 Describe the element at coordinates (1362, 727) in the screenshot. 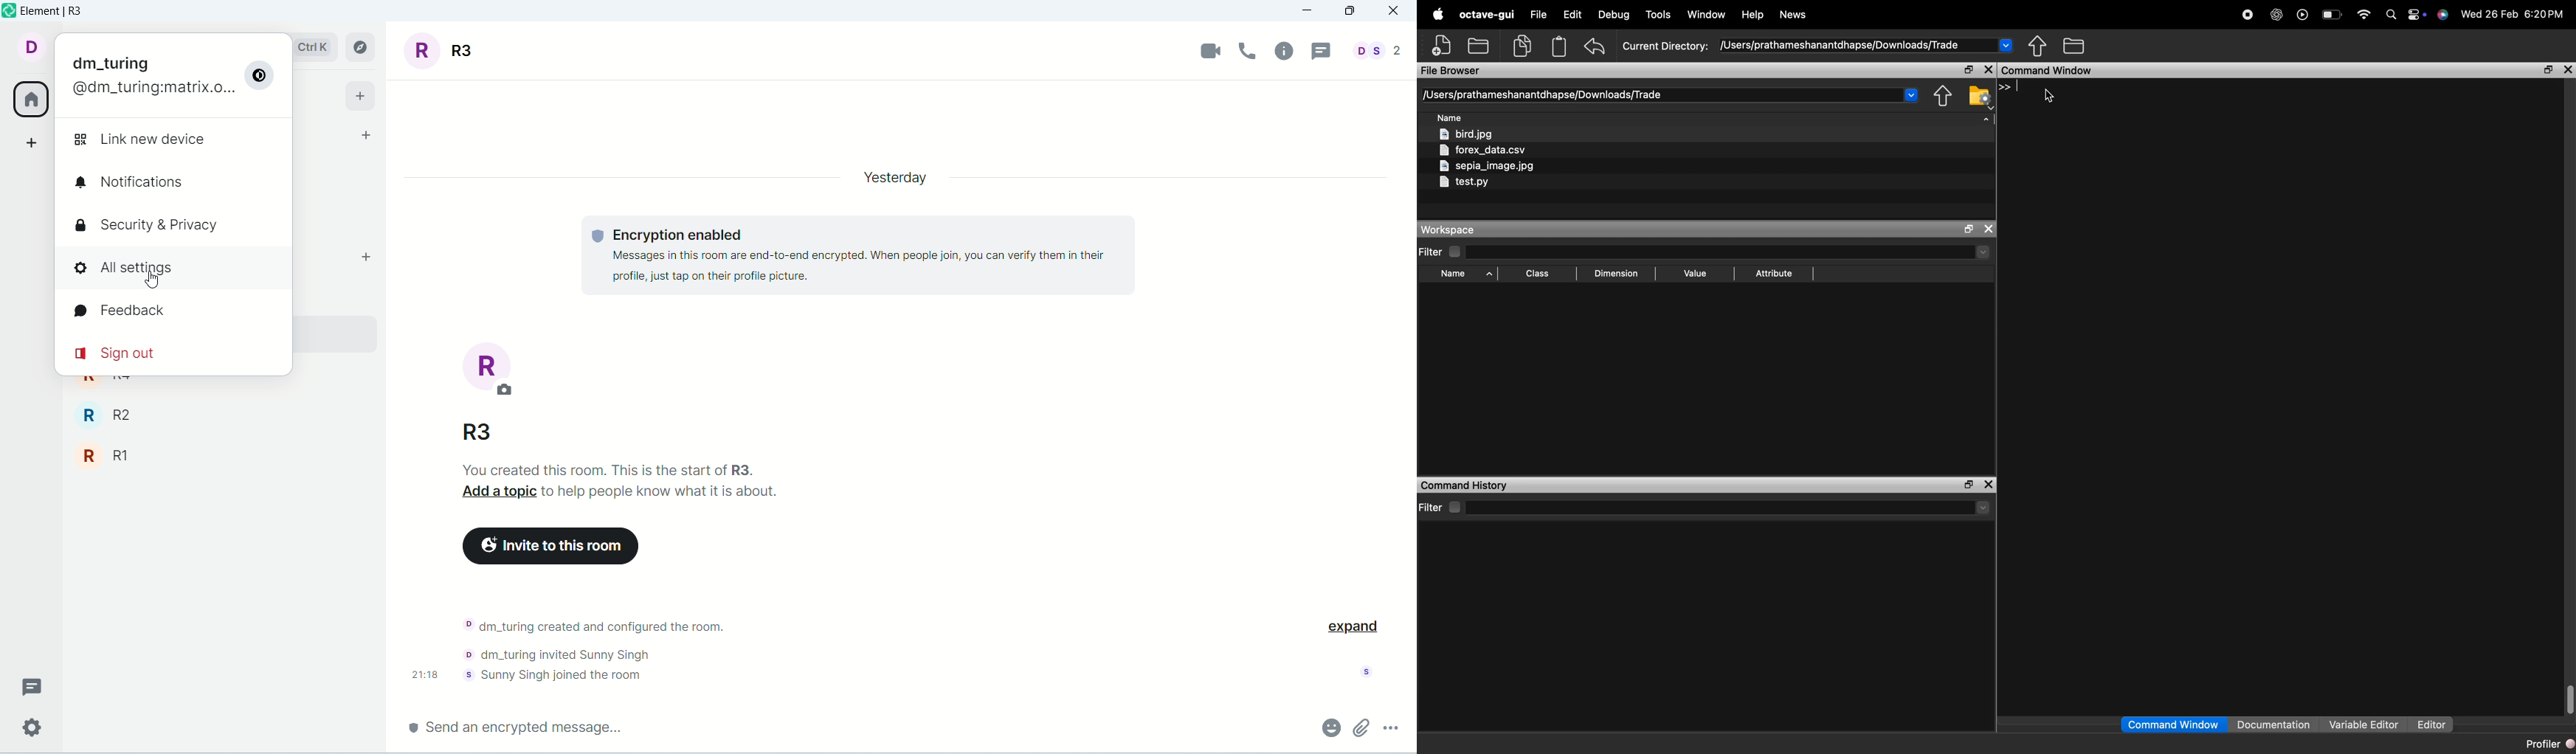

I see `attachment` at that location.